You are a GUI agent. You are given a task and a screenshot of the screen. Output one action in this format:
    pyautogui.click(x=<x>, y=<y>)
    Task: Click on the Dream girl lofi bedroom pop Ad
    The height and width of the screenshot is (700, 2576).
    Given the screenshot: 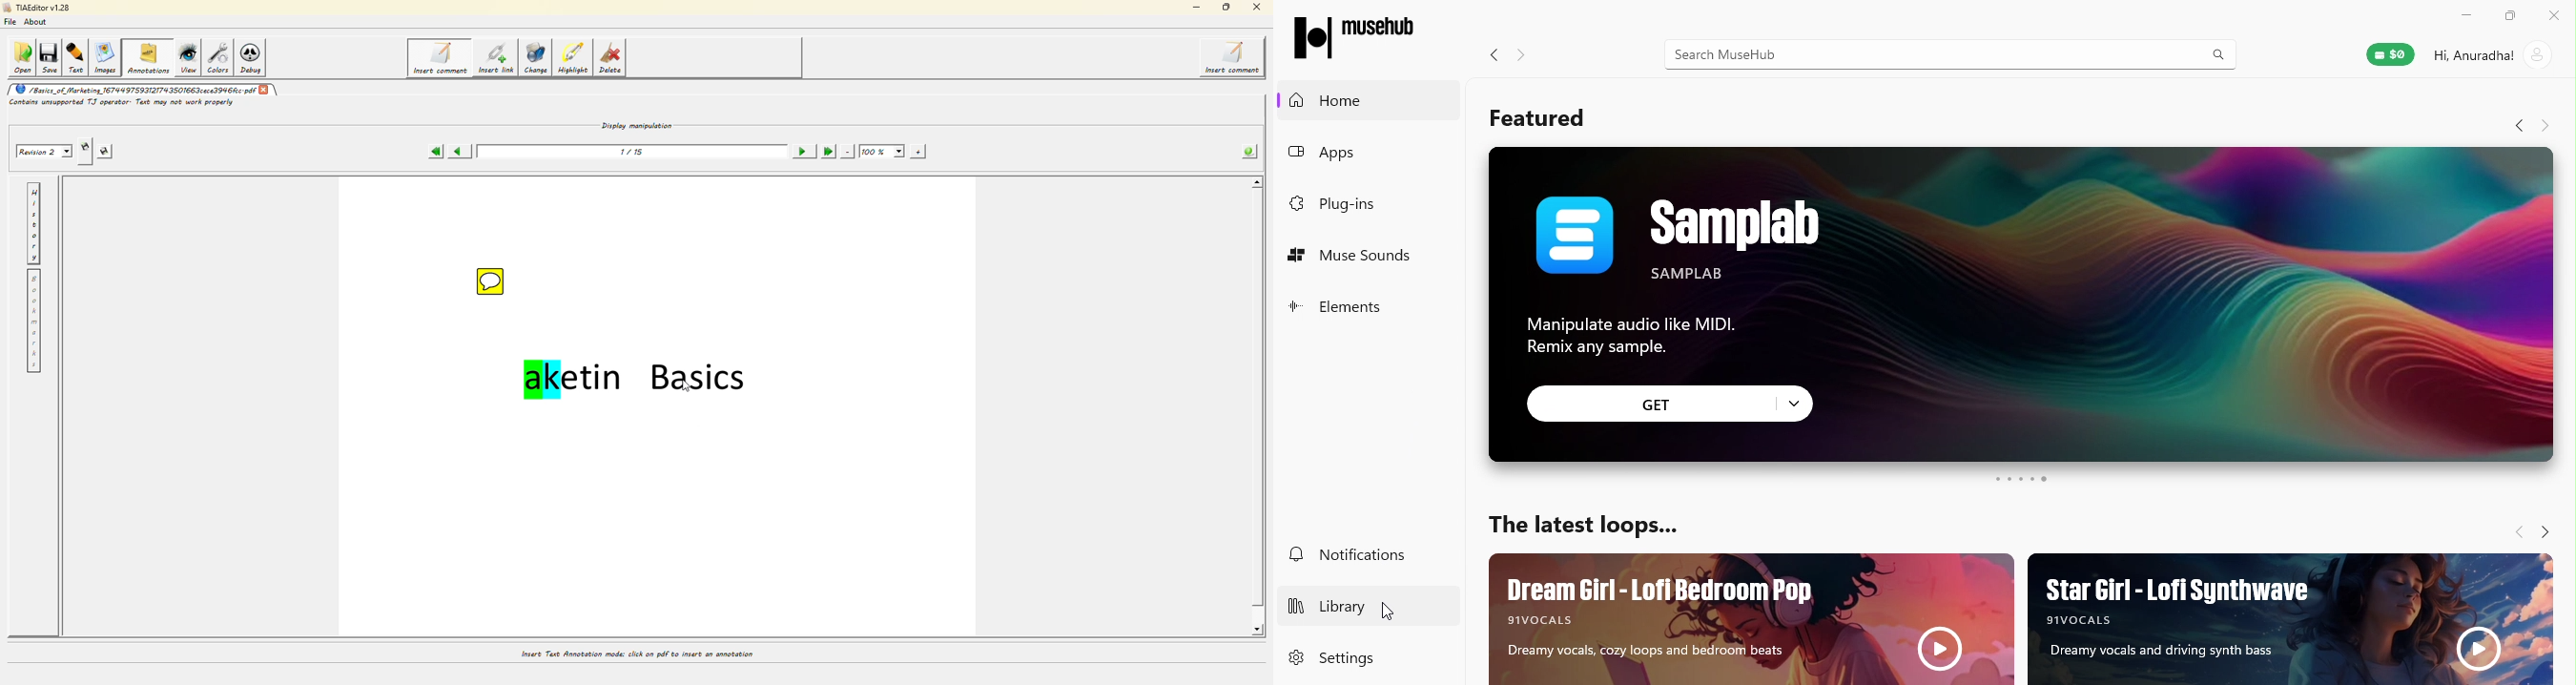 What is the action you would take?
    pyautogui.click(x=1747, y=617)
    